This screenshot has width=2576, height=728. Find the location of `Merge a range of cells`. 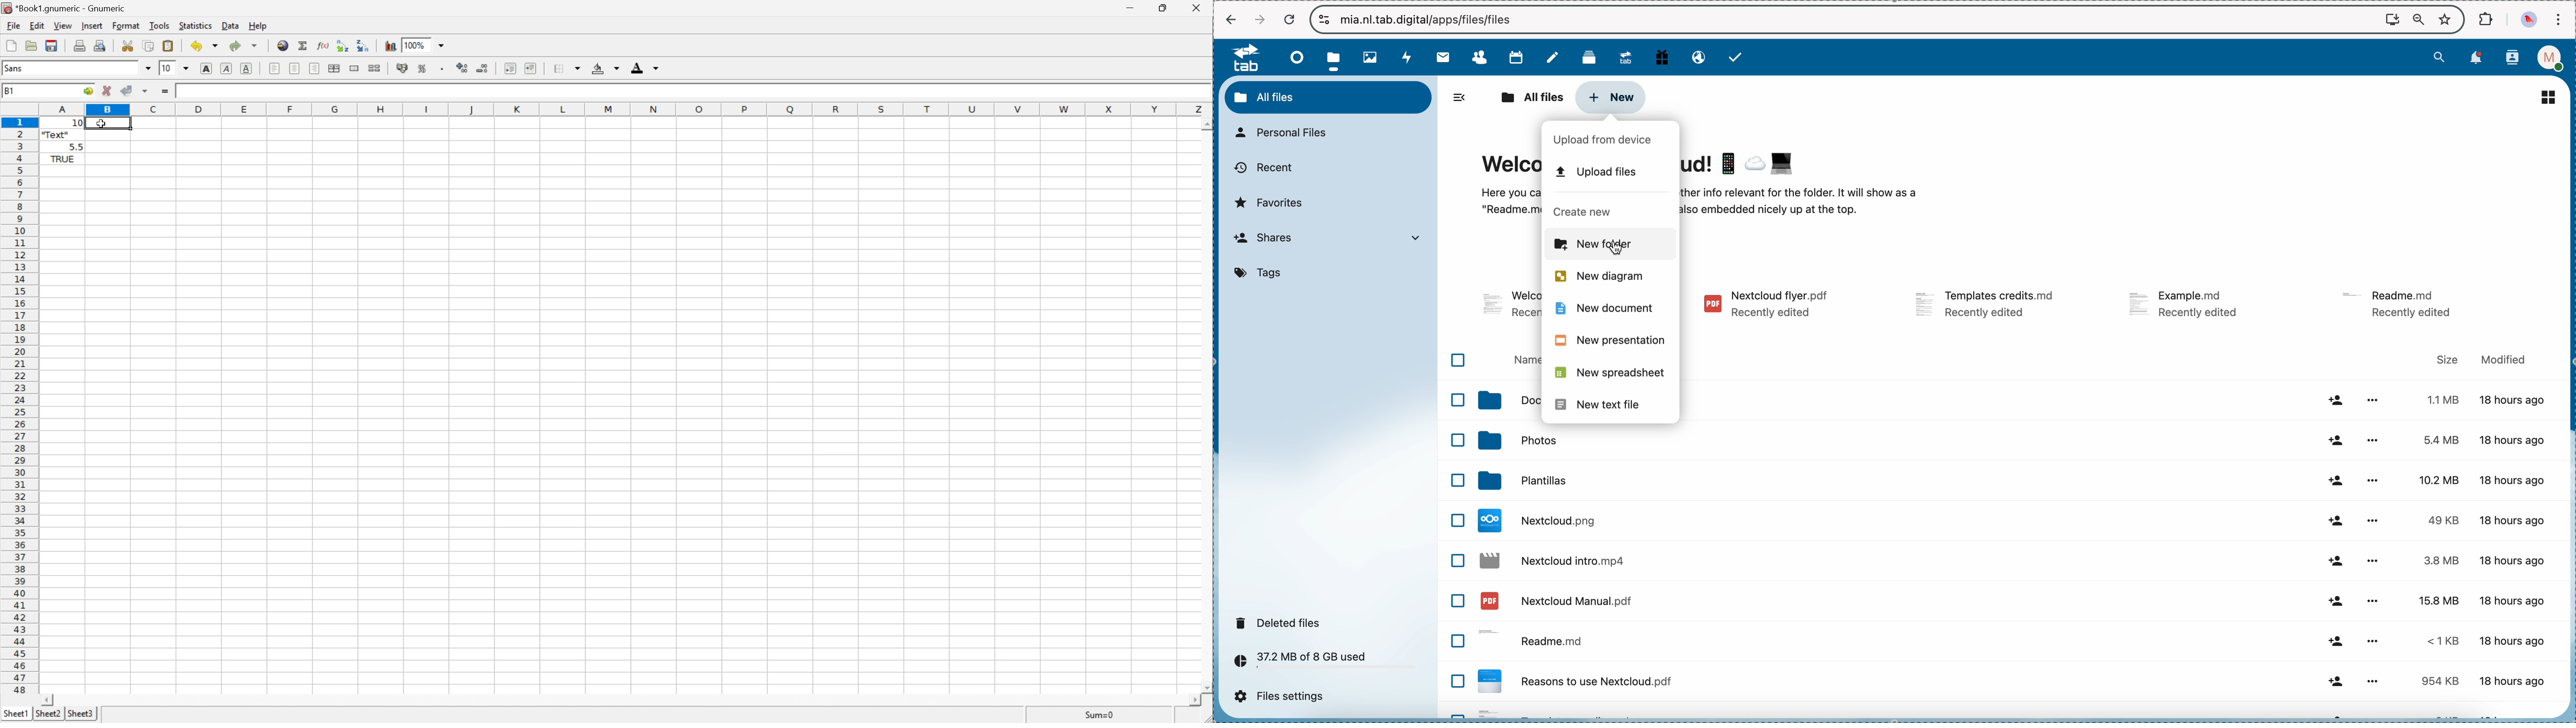

Merge a range of cells is located at coordinates (355, 68).